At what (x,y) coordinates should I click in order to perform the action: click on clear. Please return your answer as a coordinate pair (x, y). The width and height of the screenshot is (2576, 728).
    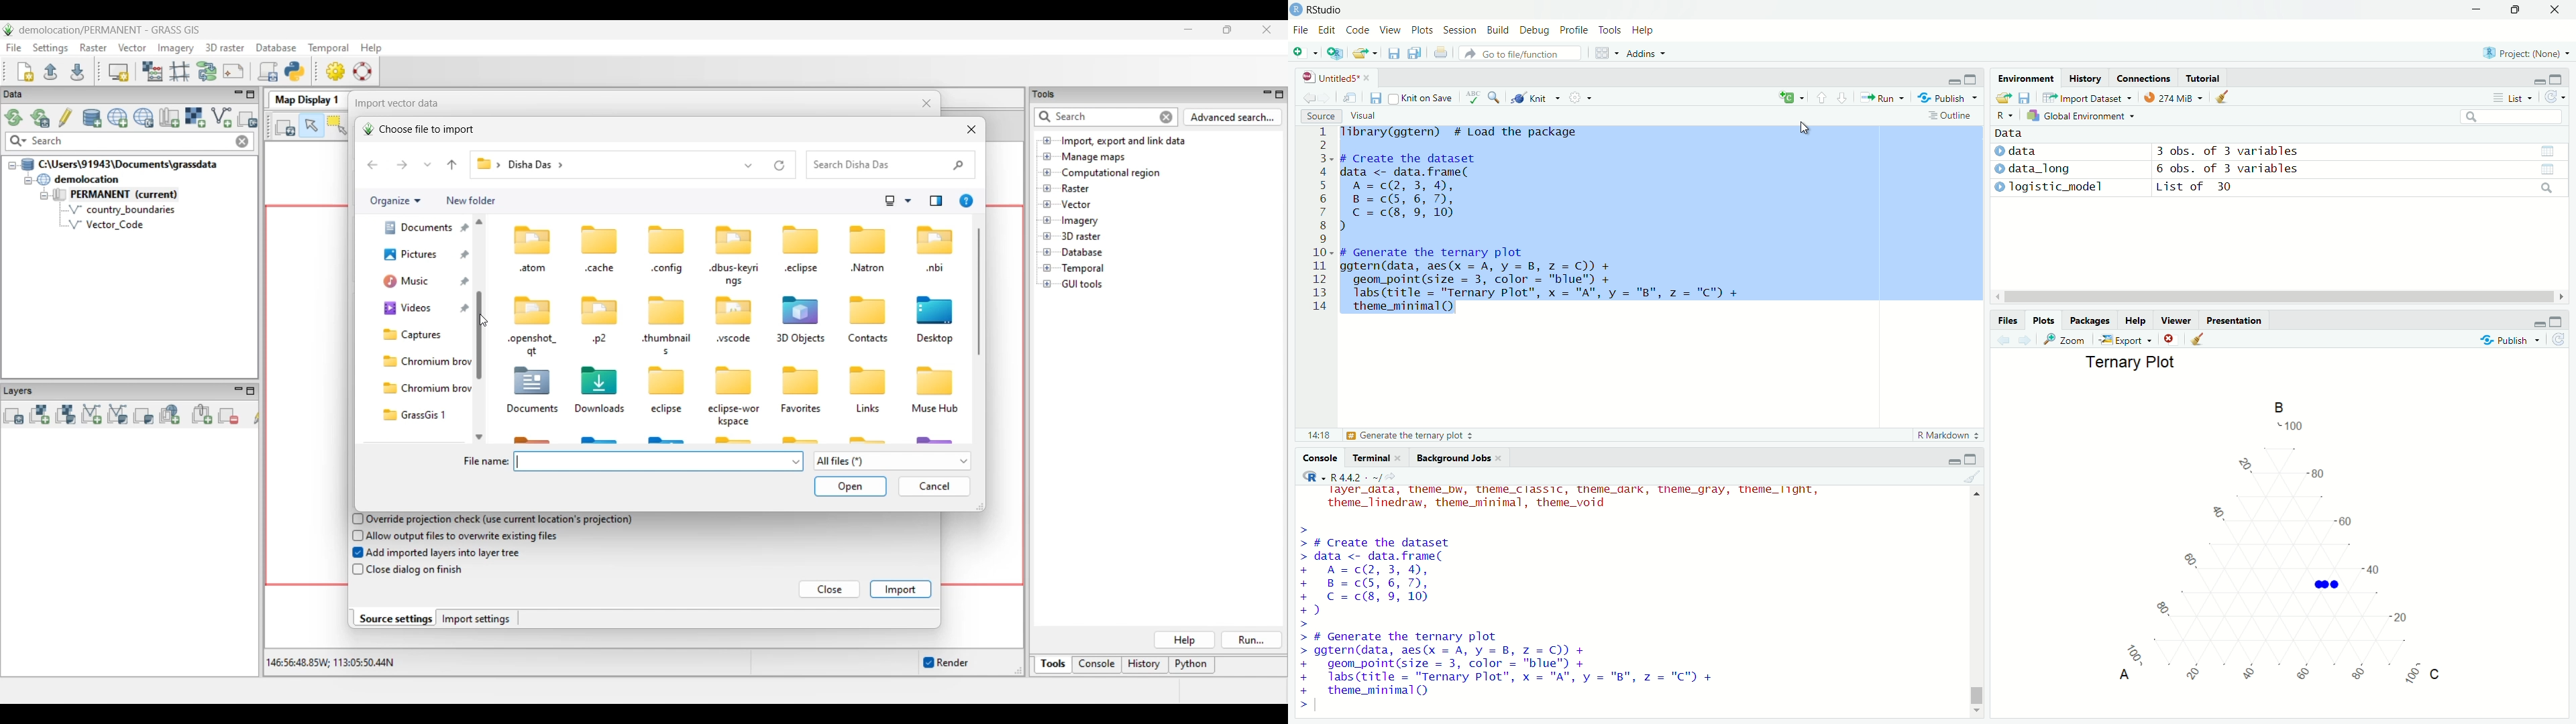
    Looking at the image, I should click on (2197, 339).